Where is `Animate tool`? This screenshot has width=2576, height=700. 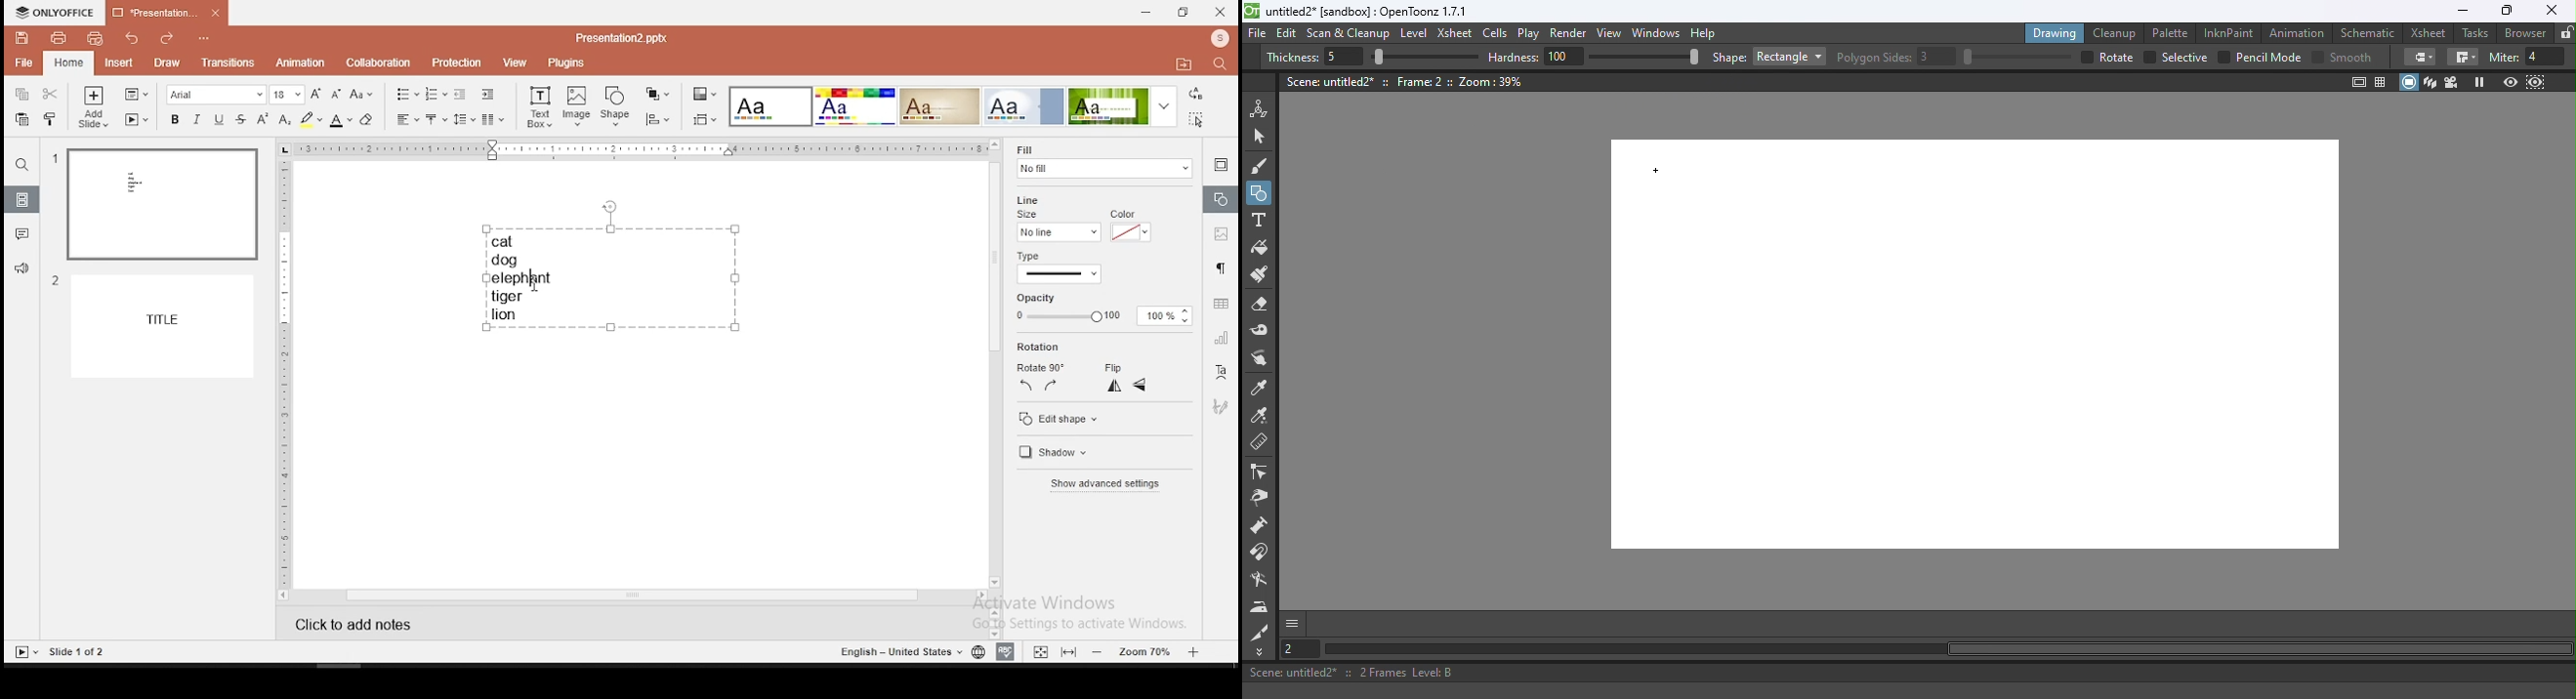 Animate tool is located at coordinates (1263, 108).